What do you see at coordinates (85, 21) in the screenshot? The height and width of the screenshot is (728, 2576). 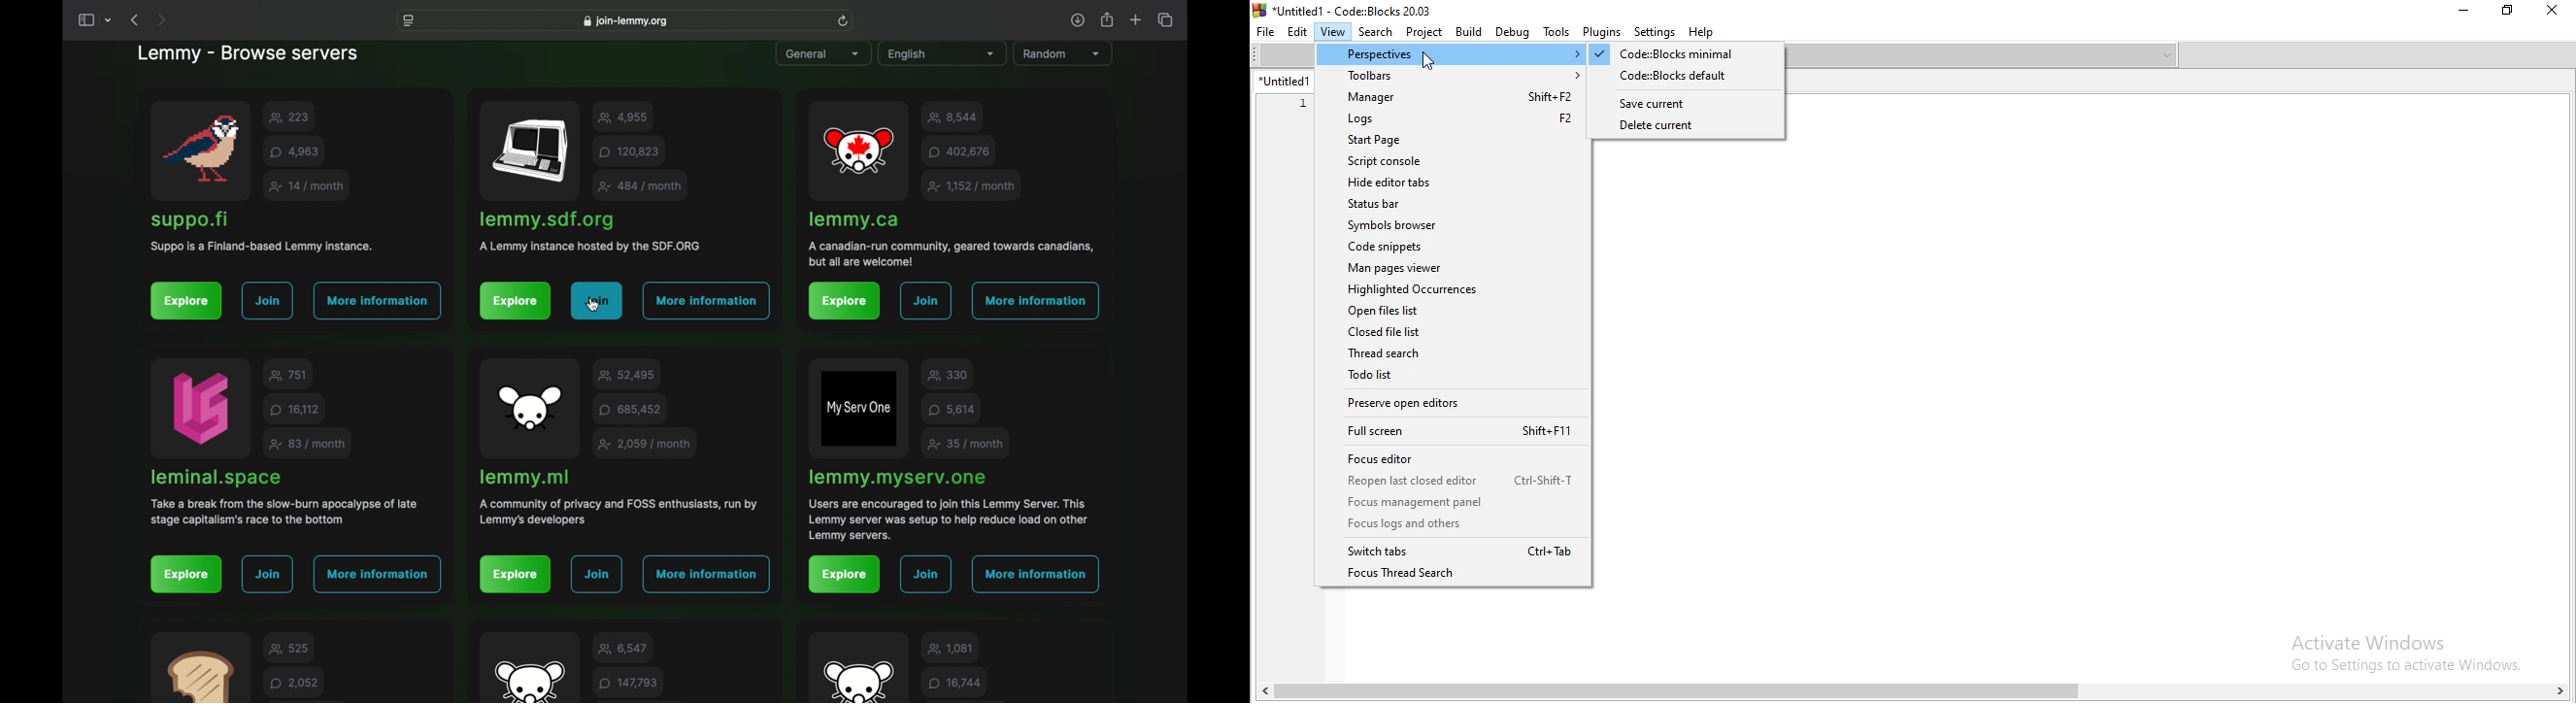 I see `show sidebar` at bounding box center [85, 21].